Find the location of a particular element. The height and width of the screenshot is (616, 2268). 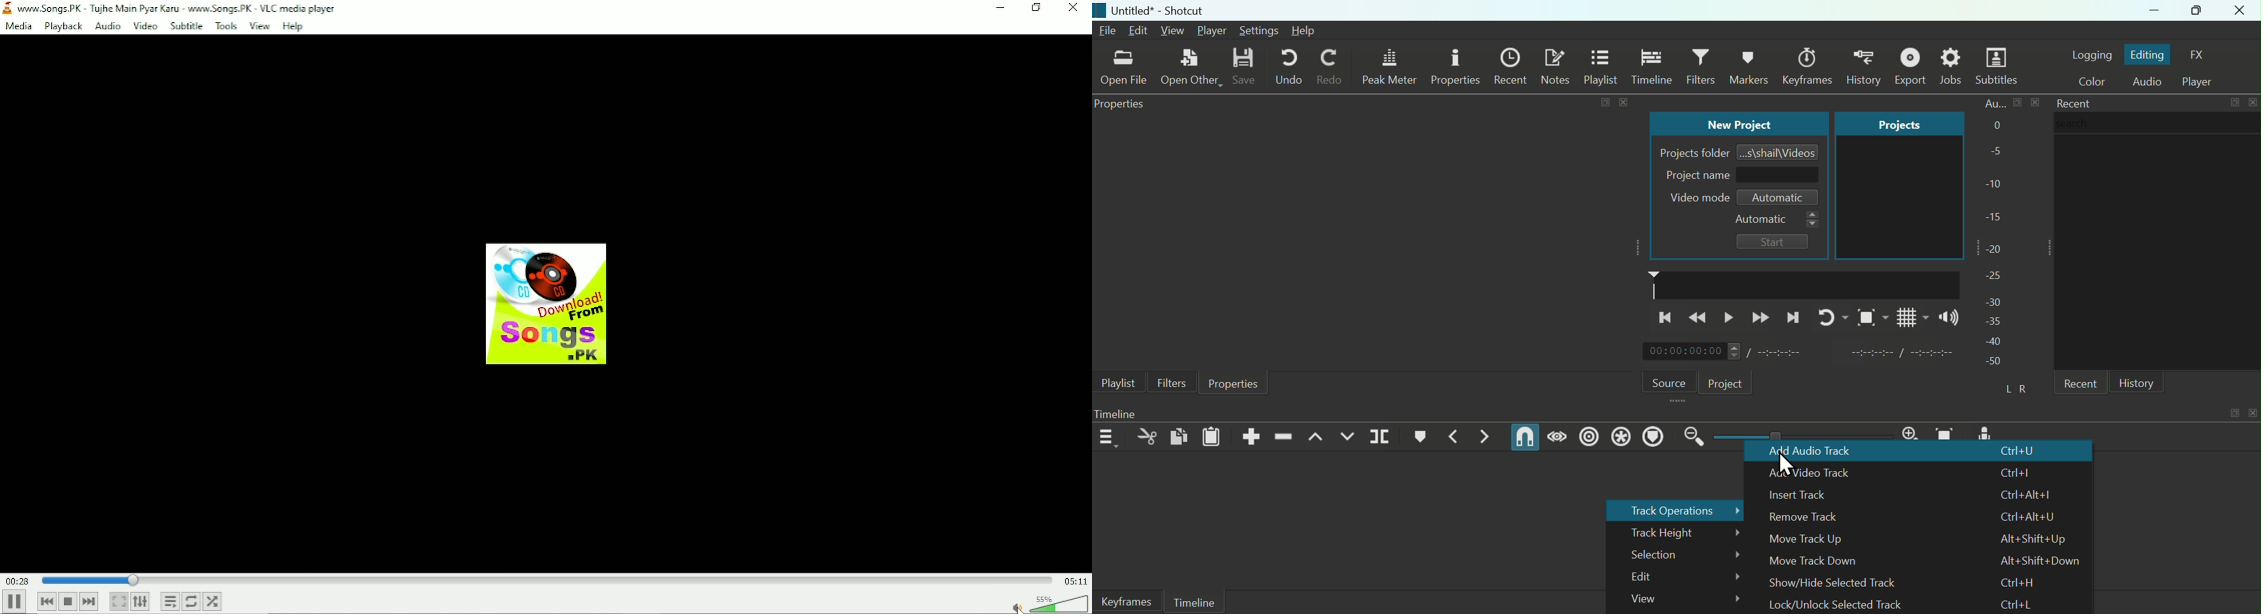

Zoom Timeline In is located at coordinates (1910, 432).